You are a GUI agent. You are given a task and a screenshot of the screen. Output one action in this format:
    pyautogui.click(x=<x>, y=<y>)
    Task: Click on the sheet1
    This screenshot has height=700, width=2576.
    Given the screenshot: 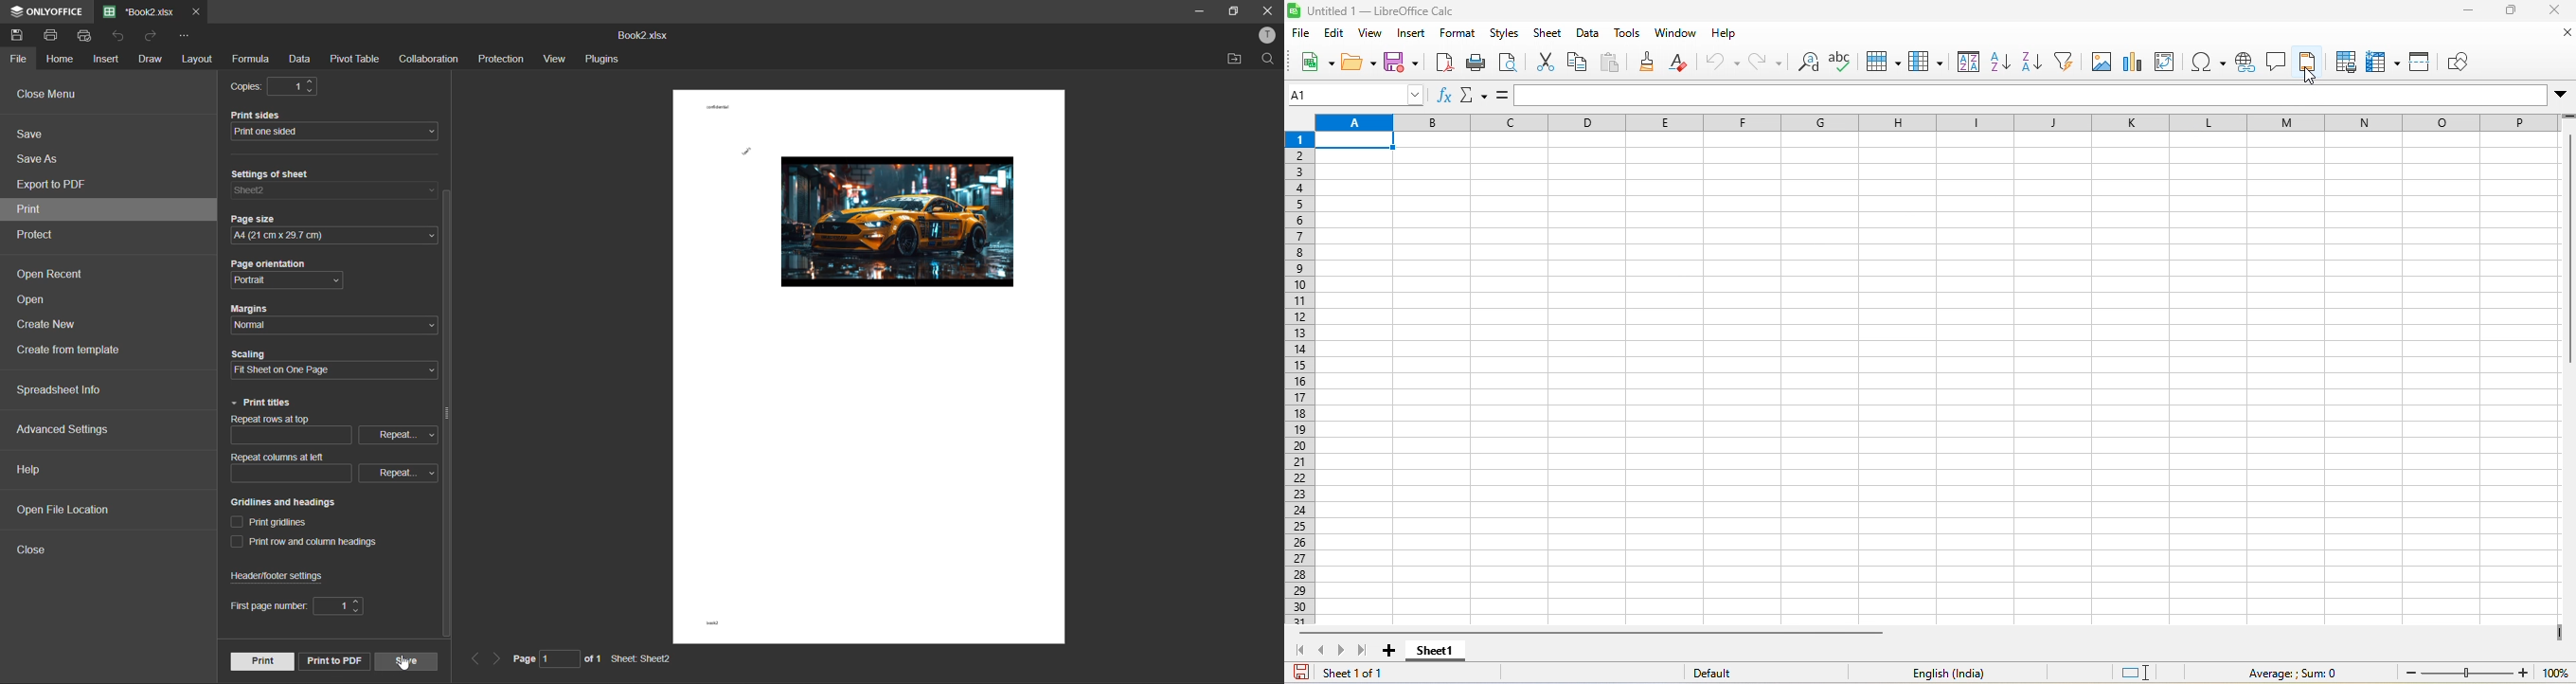 What is the action you would take?
    pyautogui.click(x=1438, y=652)
    